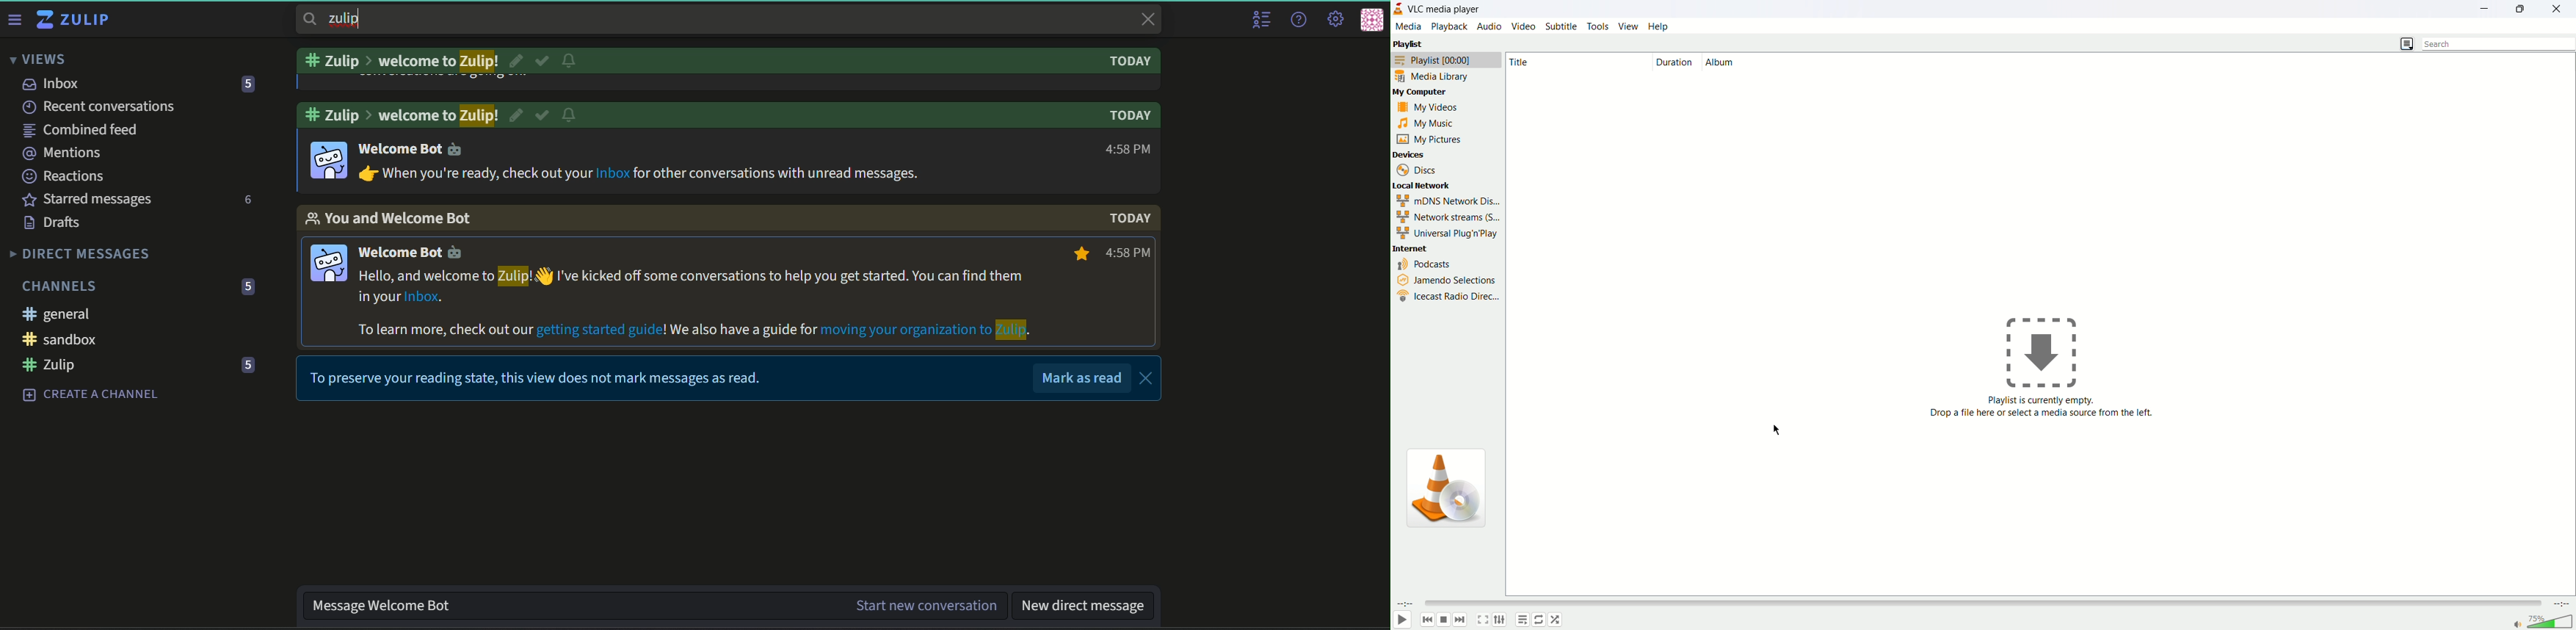  Describe the element at coordinates (1084, 604) in the screenshot. I see `textbox` at that location.